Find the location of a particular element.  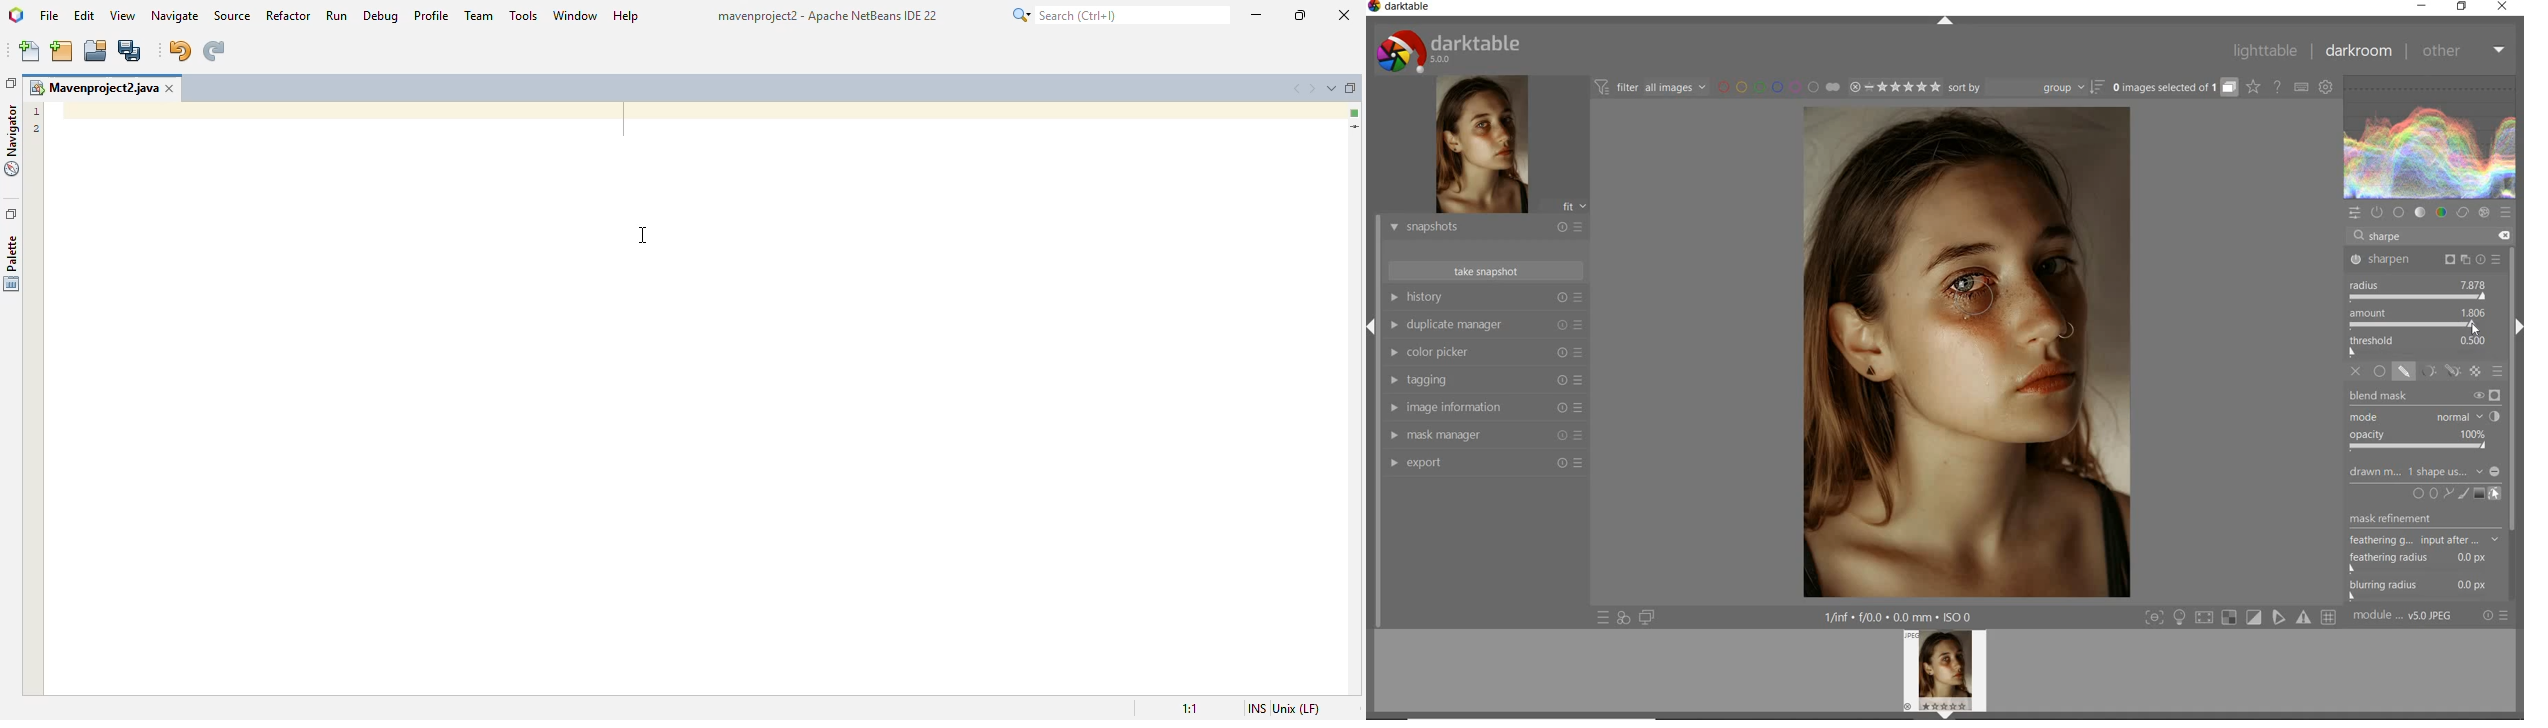

enable online help is located at coordinates (2278, 88).